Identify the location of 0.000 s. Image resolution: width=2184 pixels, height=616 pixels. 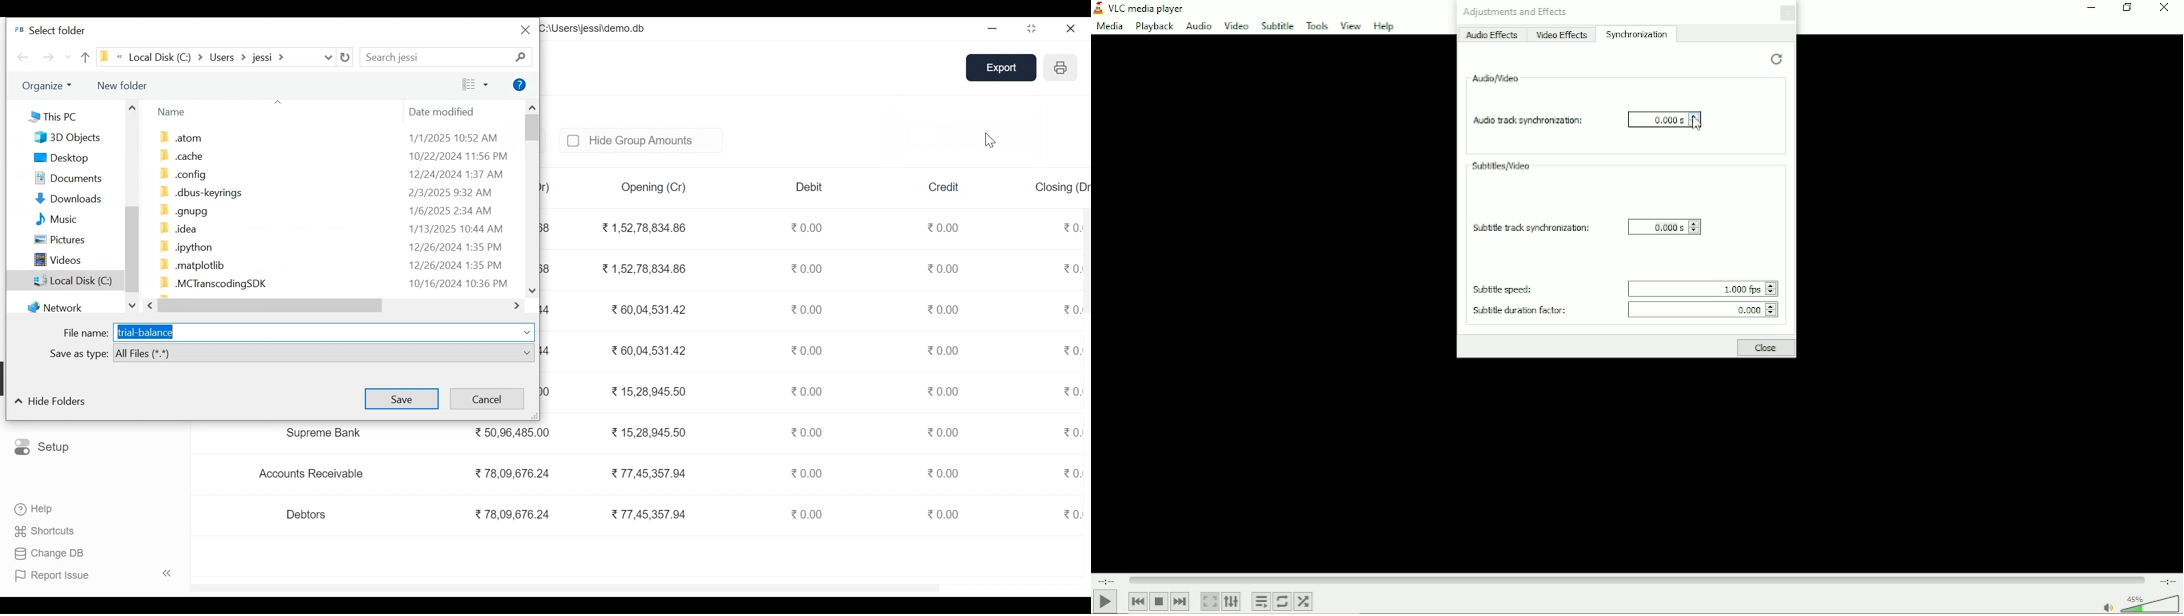
(1663, 118).